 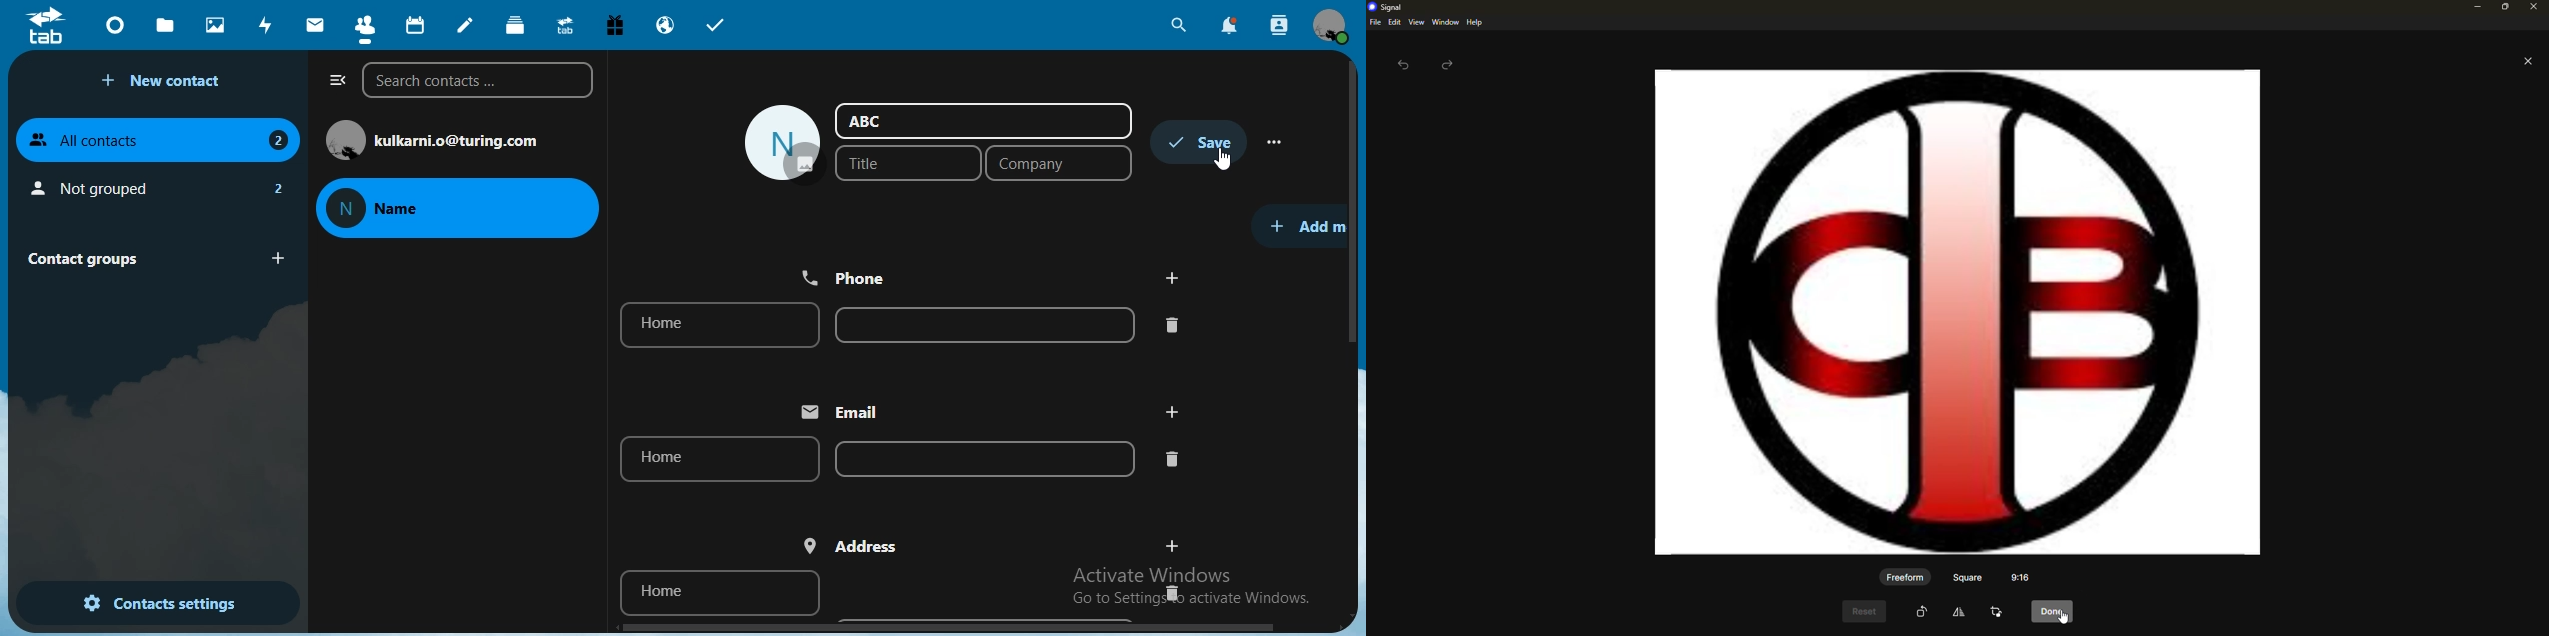 I want to click on , so click(x=983, y=457).